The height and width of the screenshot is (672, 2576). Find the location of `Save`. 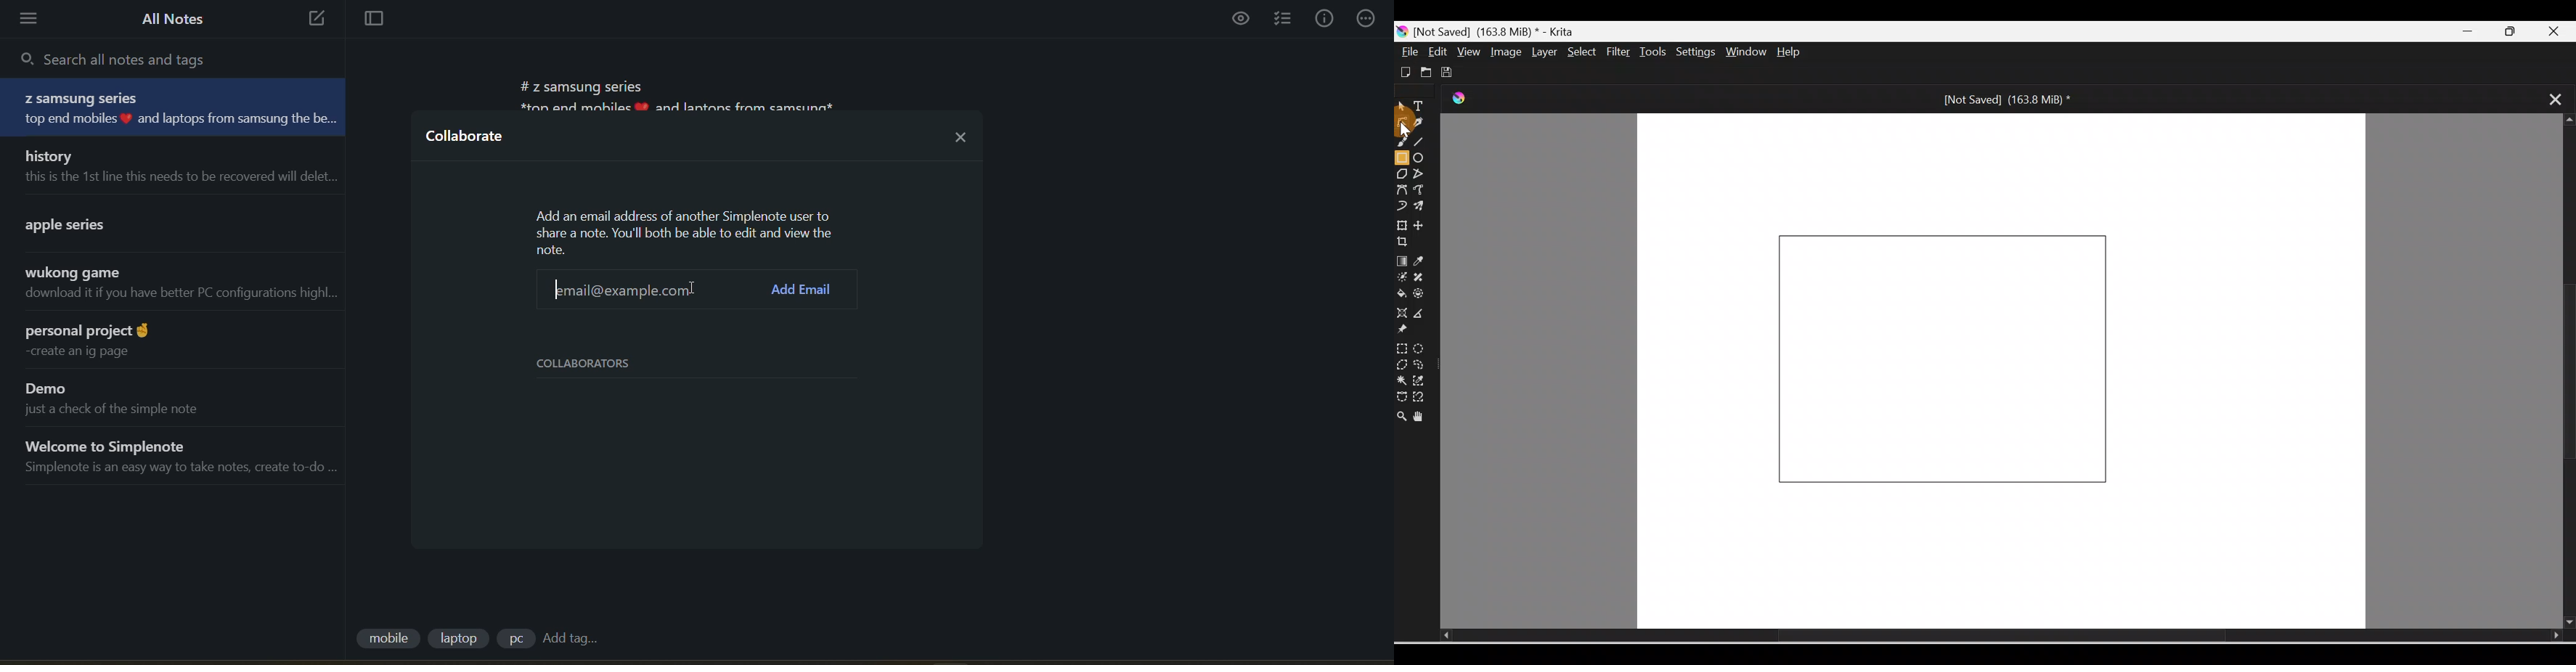

Save is located at coordinates (1449, 70).